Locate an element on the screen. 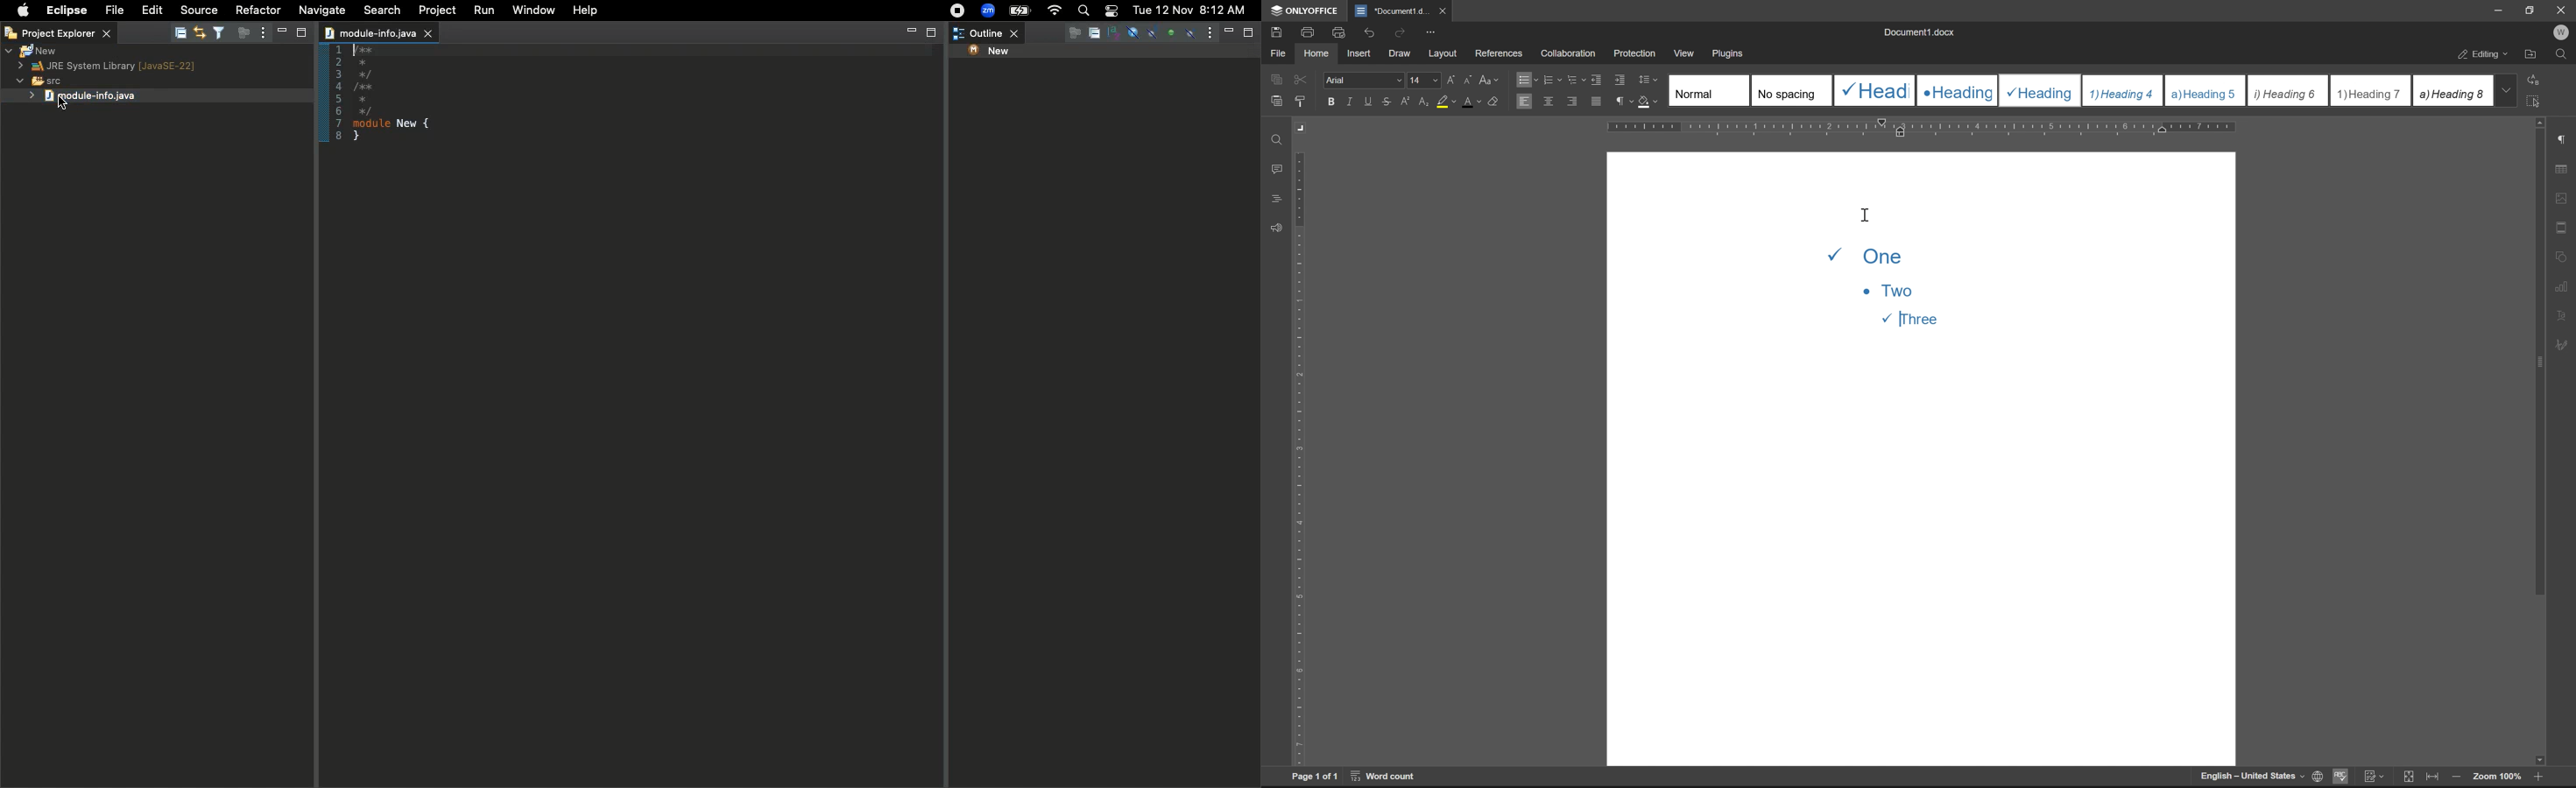  Internet is located at coordinates (1053, 11).